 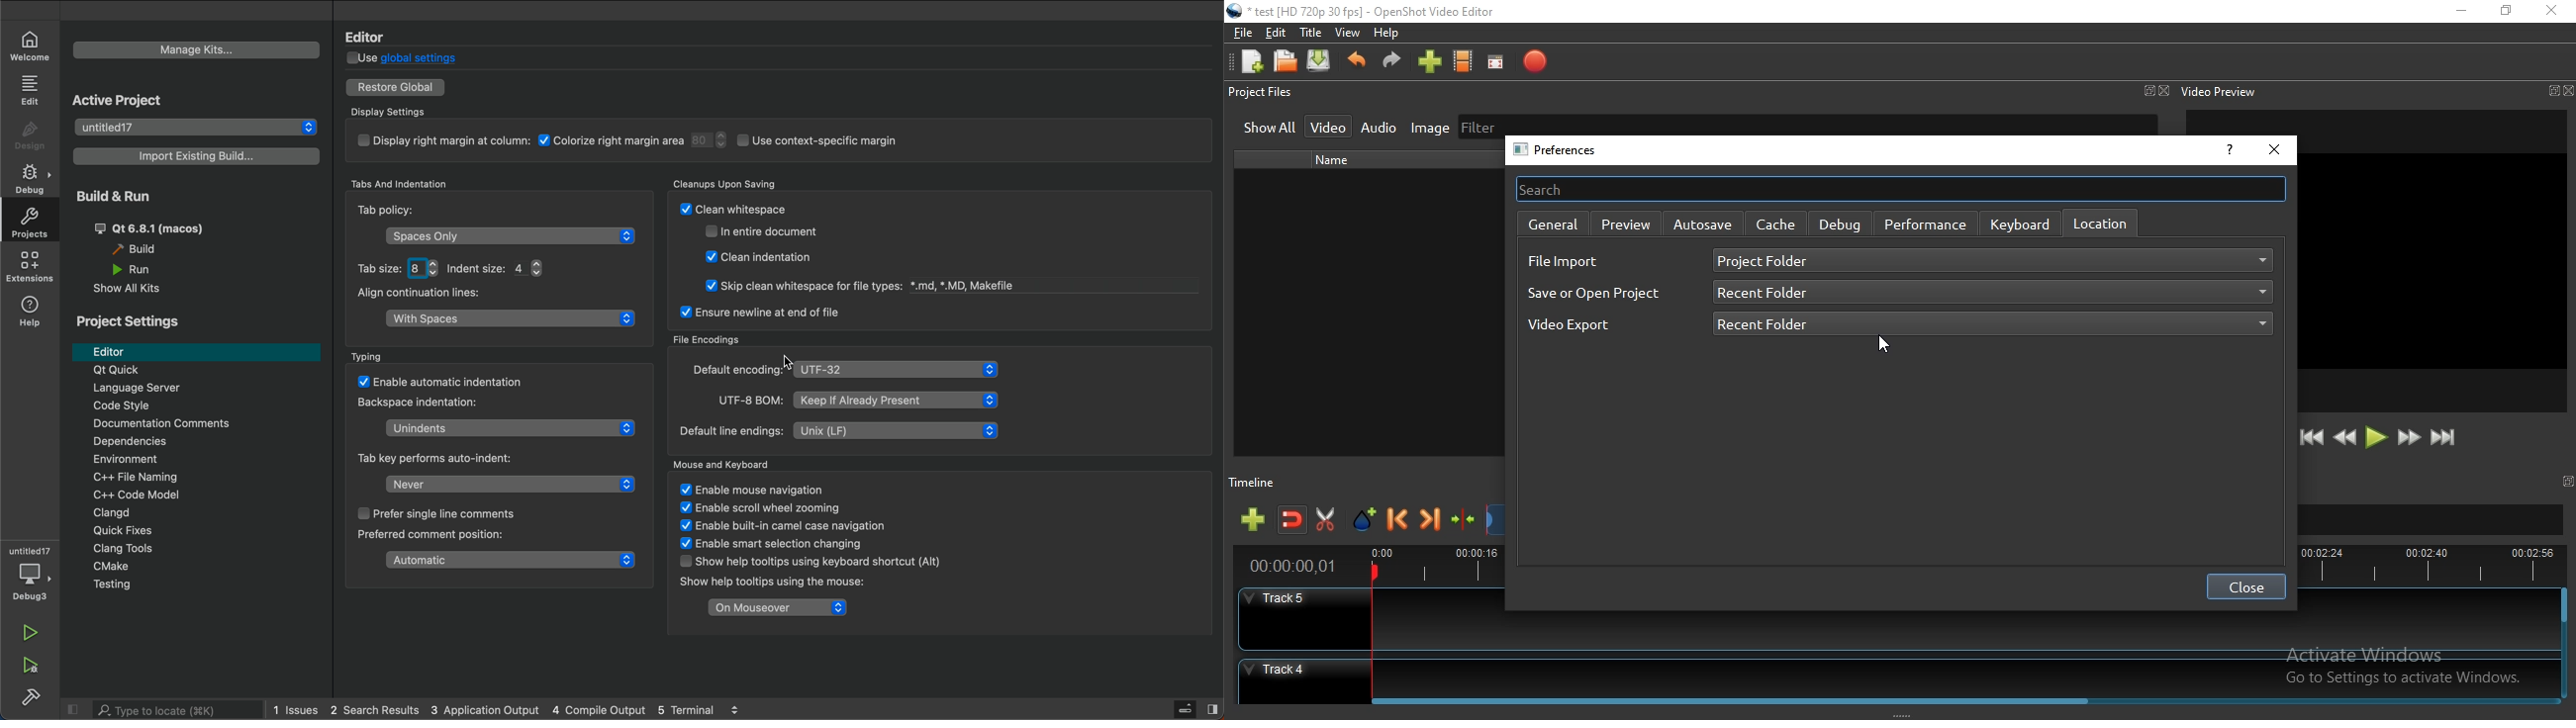 I want to click on Align continuation lines:, so click(x=431, y=294).